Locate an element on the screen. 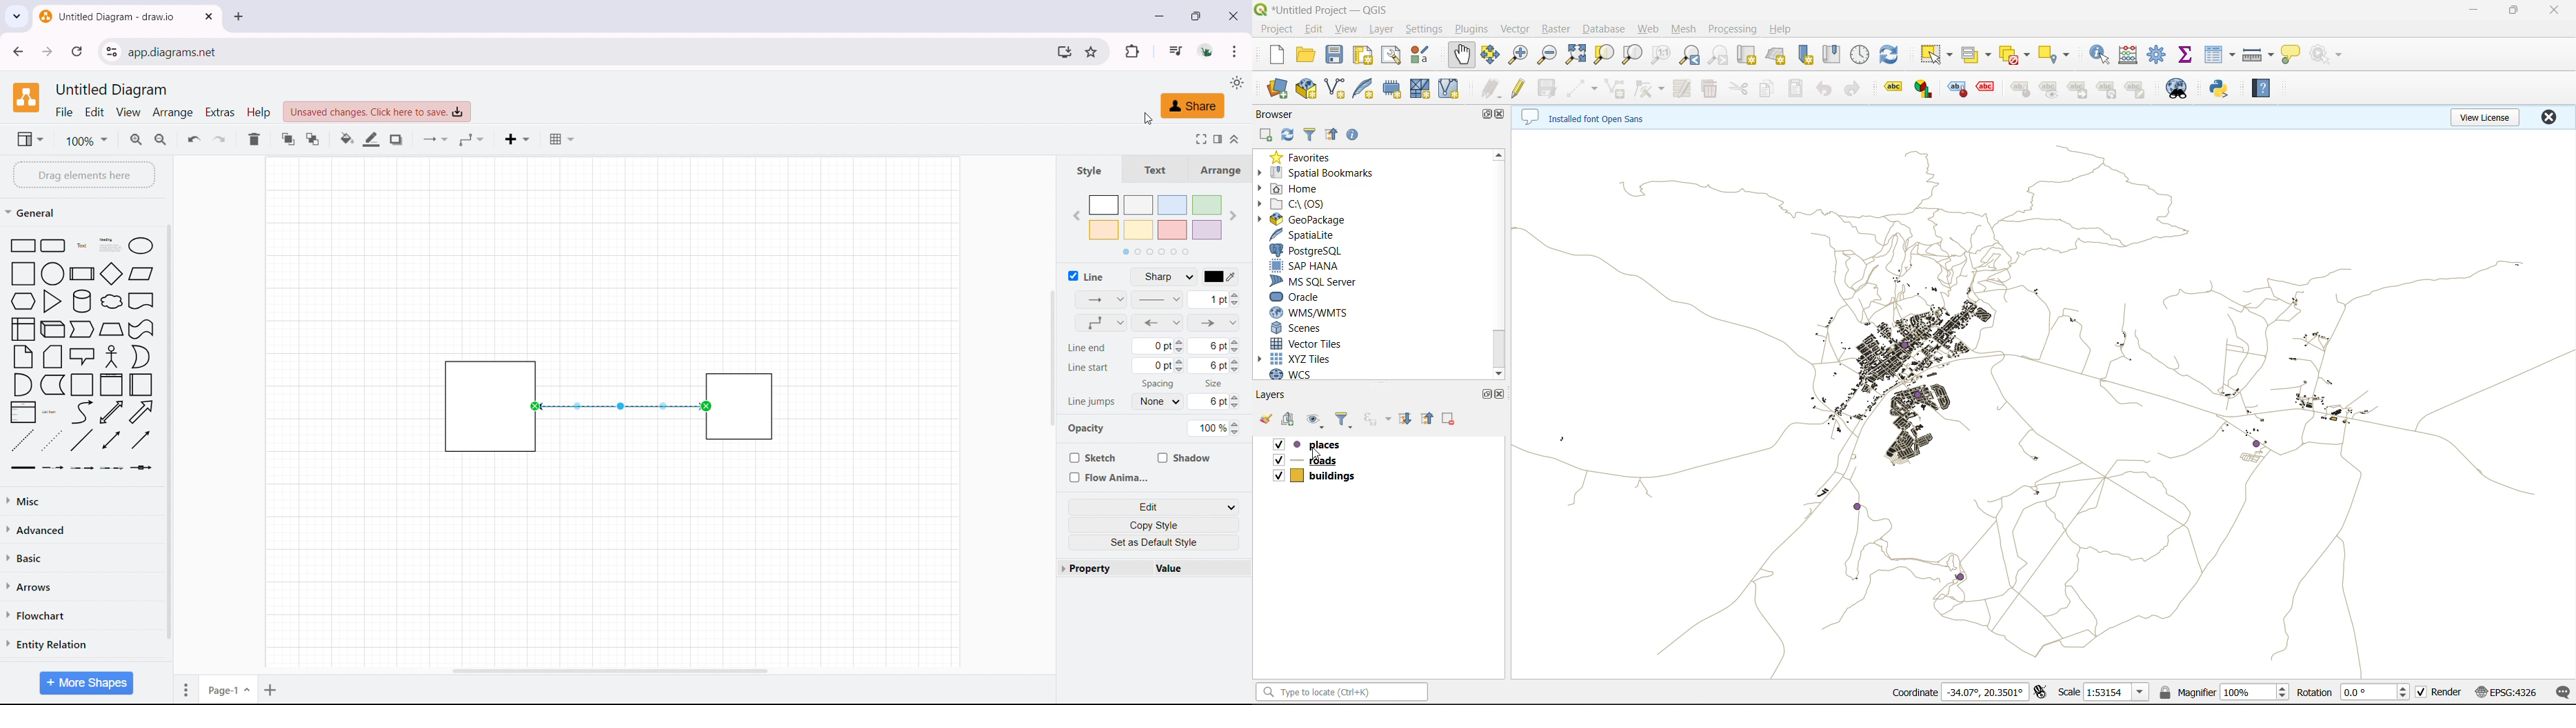 The height and width of the screenshot is (728, 2576). filter is located at coordinates (1342, 419).